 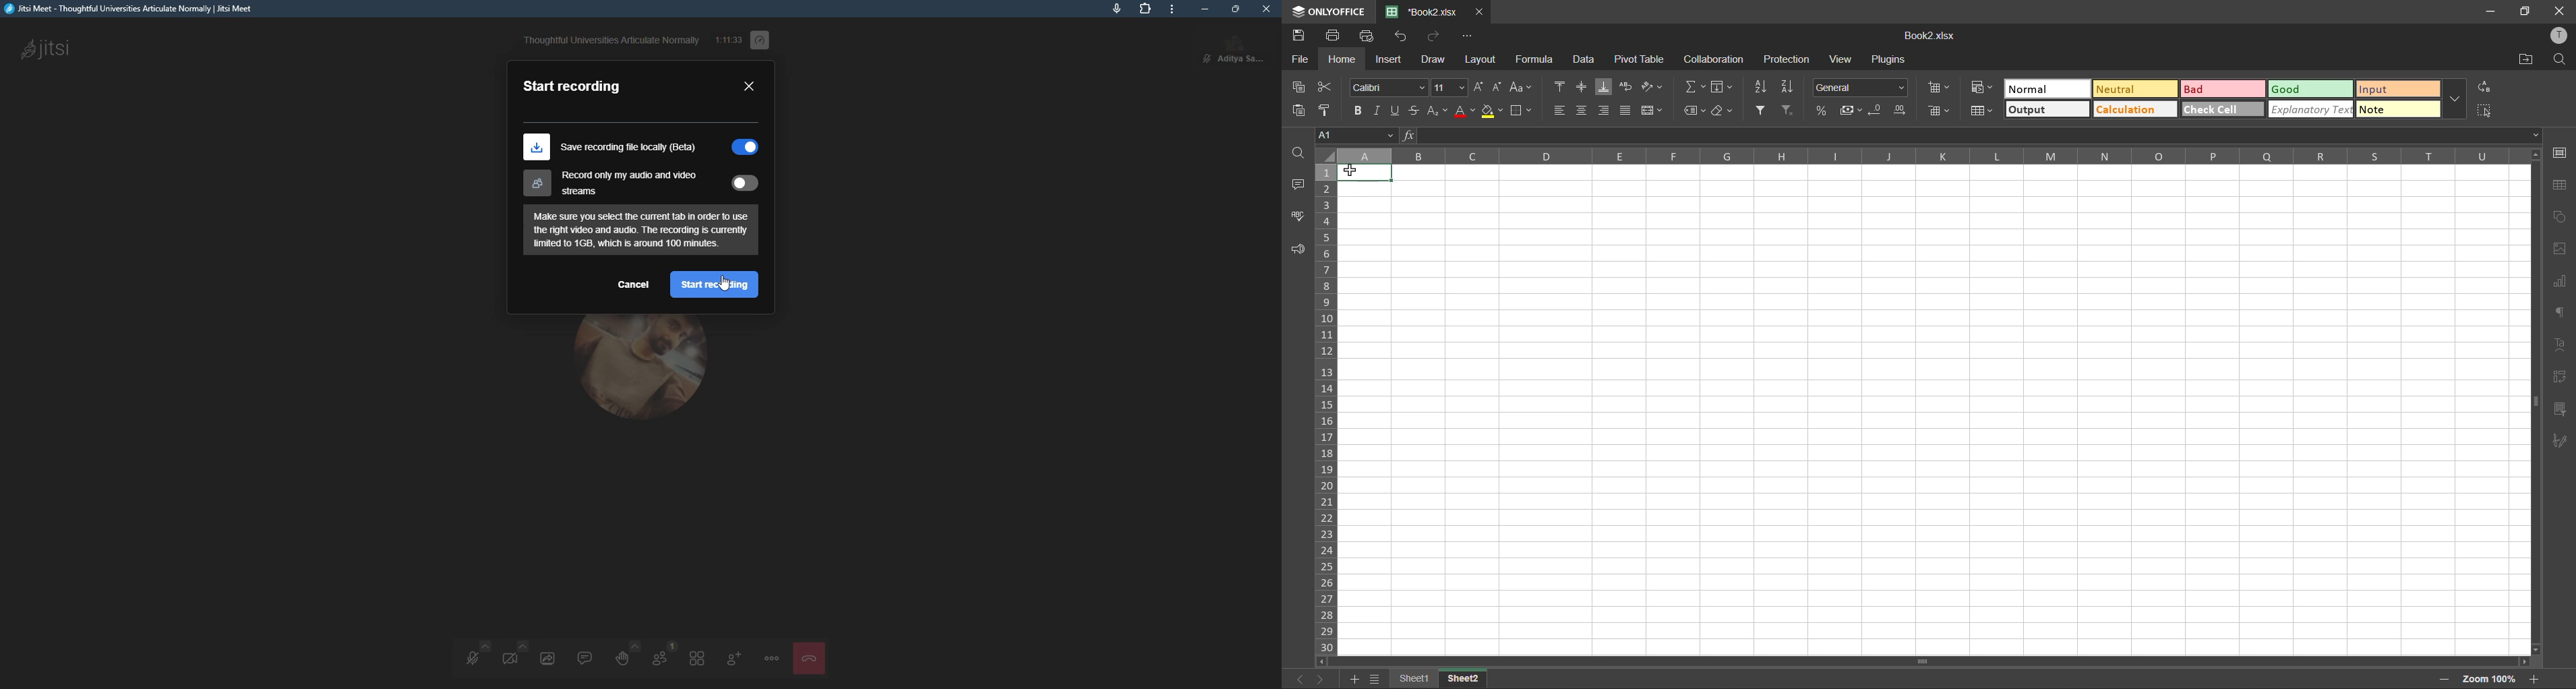 What do you see at coordinates (2484, 88) in the screenshot?
I see `replace` at bounding box center [2484, 88].